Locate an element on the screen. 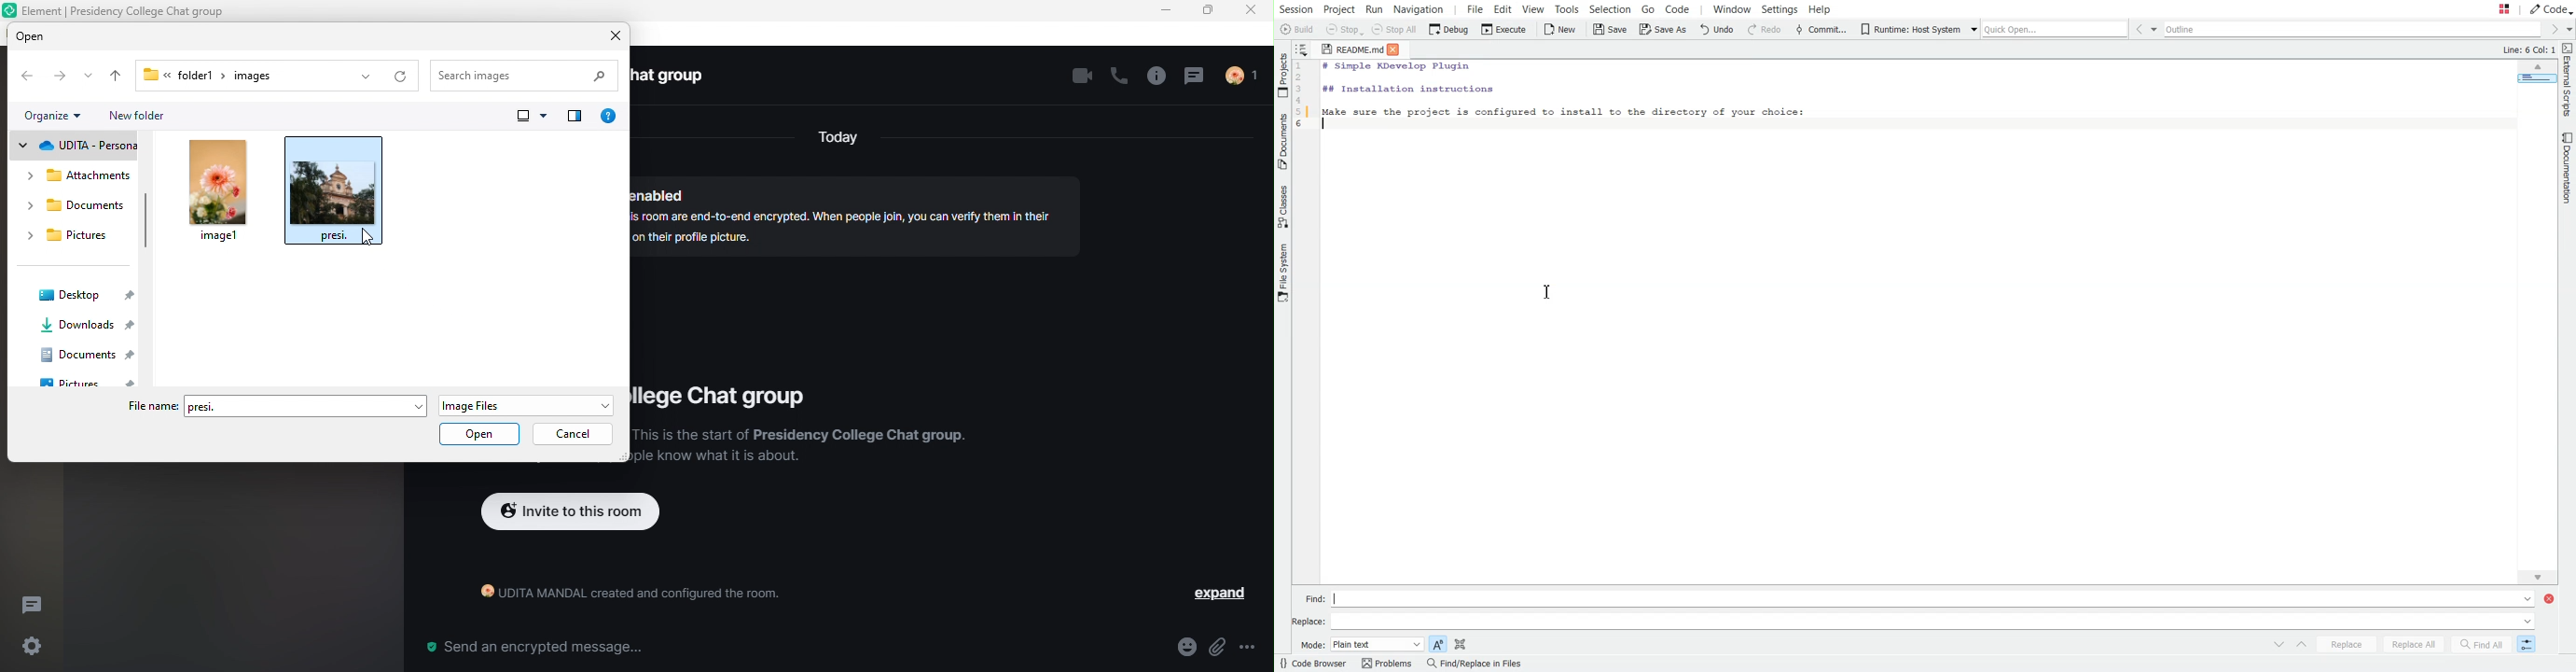 Image resolution: width=2576 pixels, height=672 pixels. expand is located at coordinates (1218, 594).